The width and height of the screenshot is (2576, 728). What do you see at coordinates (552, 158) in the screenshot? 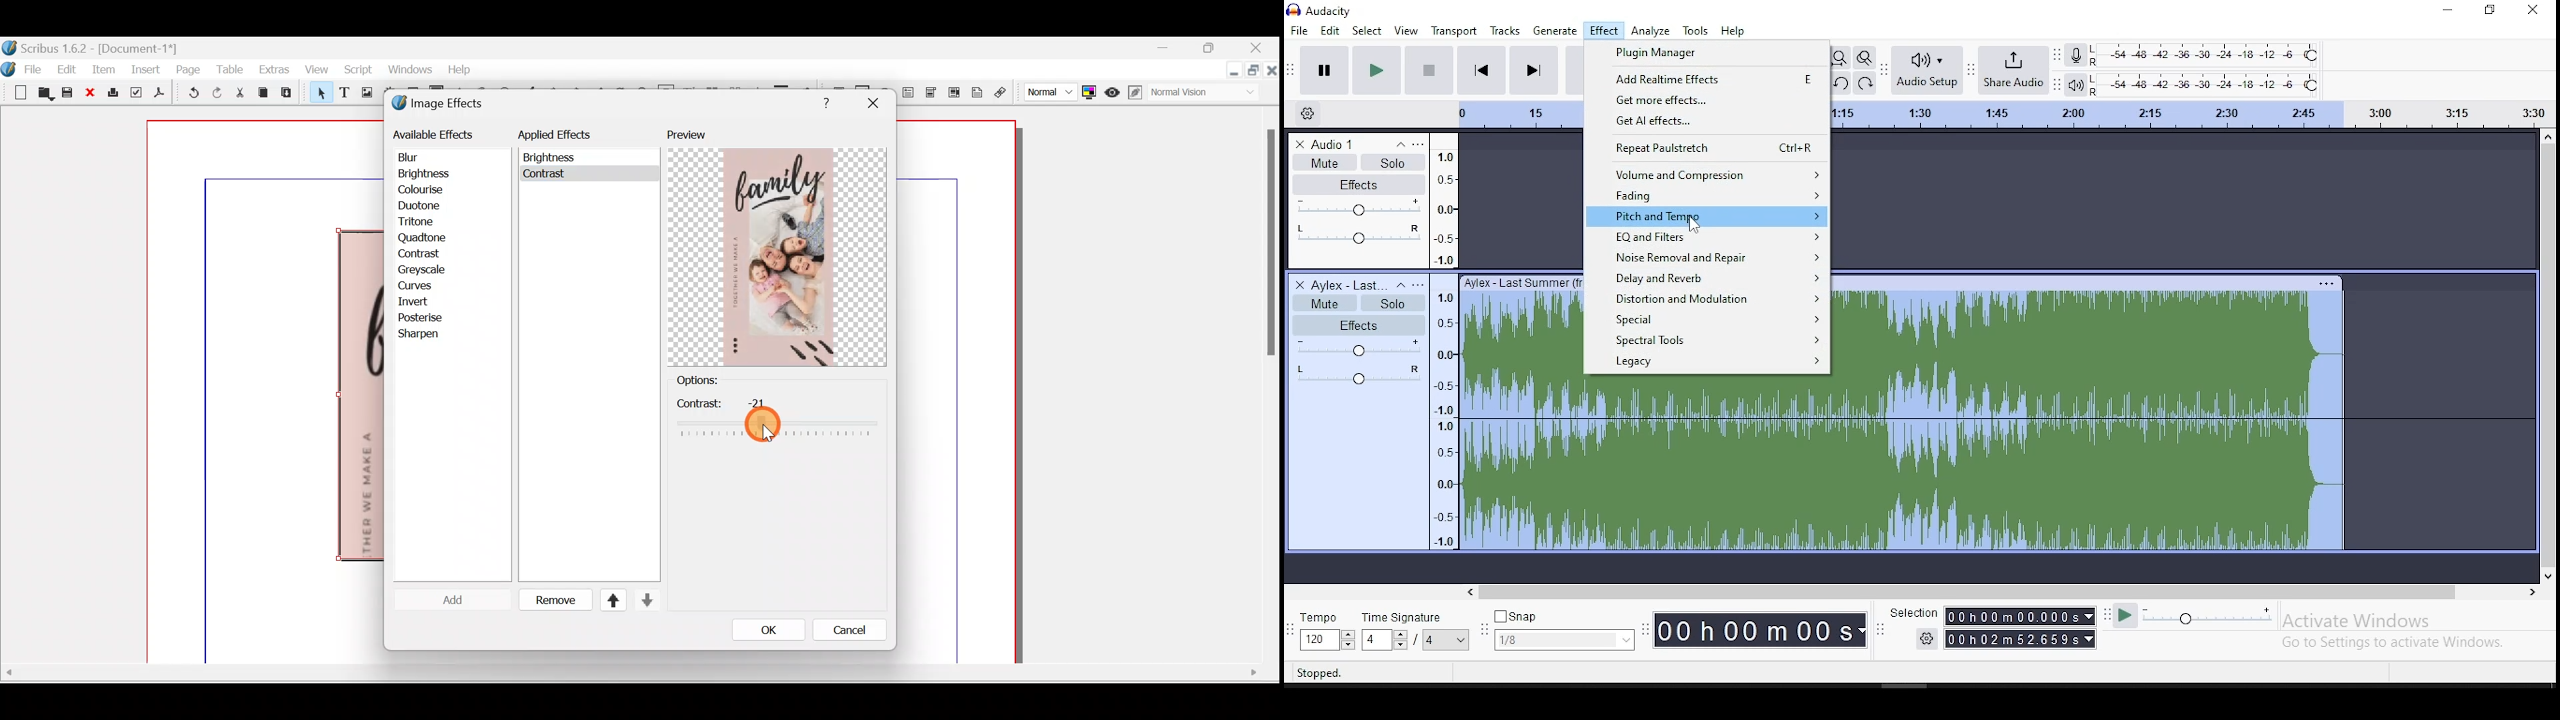
I see `` at bounding box center [552, 158].